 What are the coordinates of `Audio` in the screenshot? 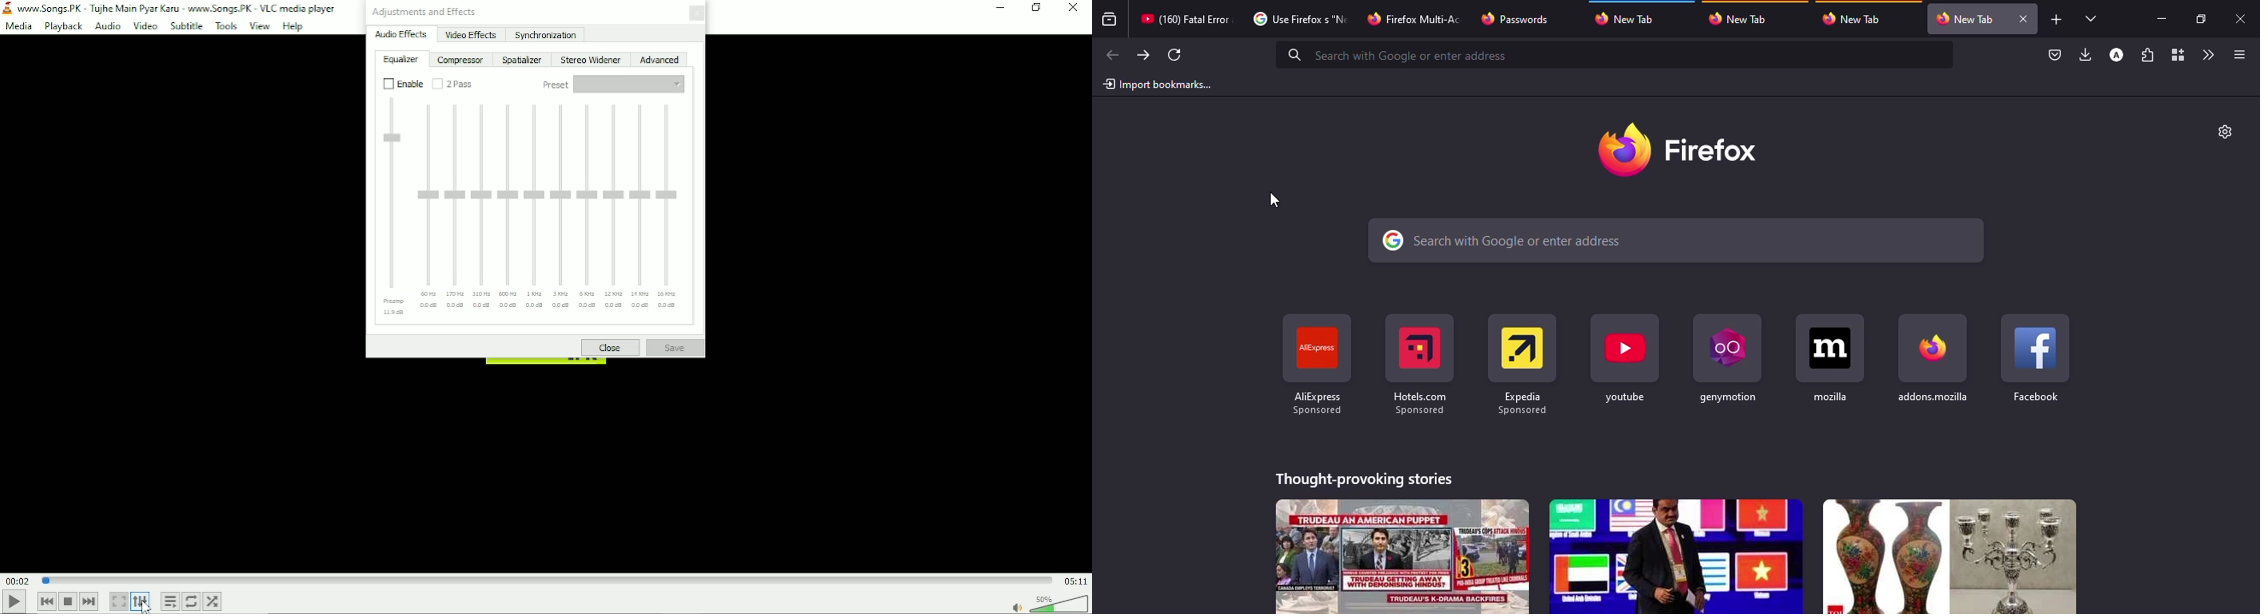 It's located at (108, 27).